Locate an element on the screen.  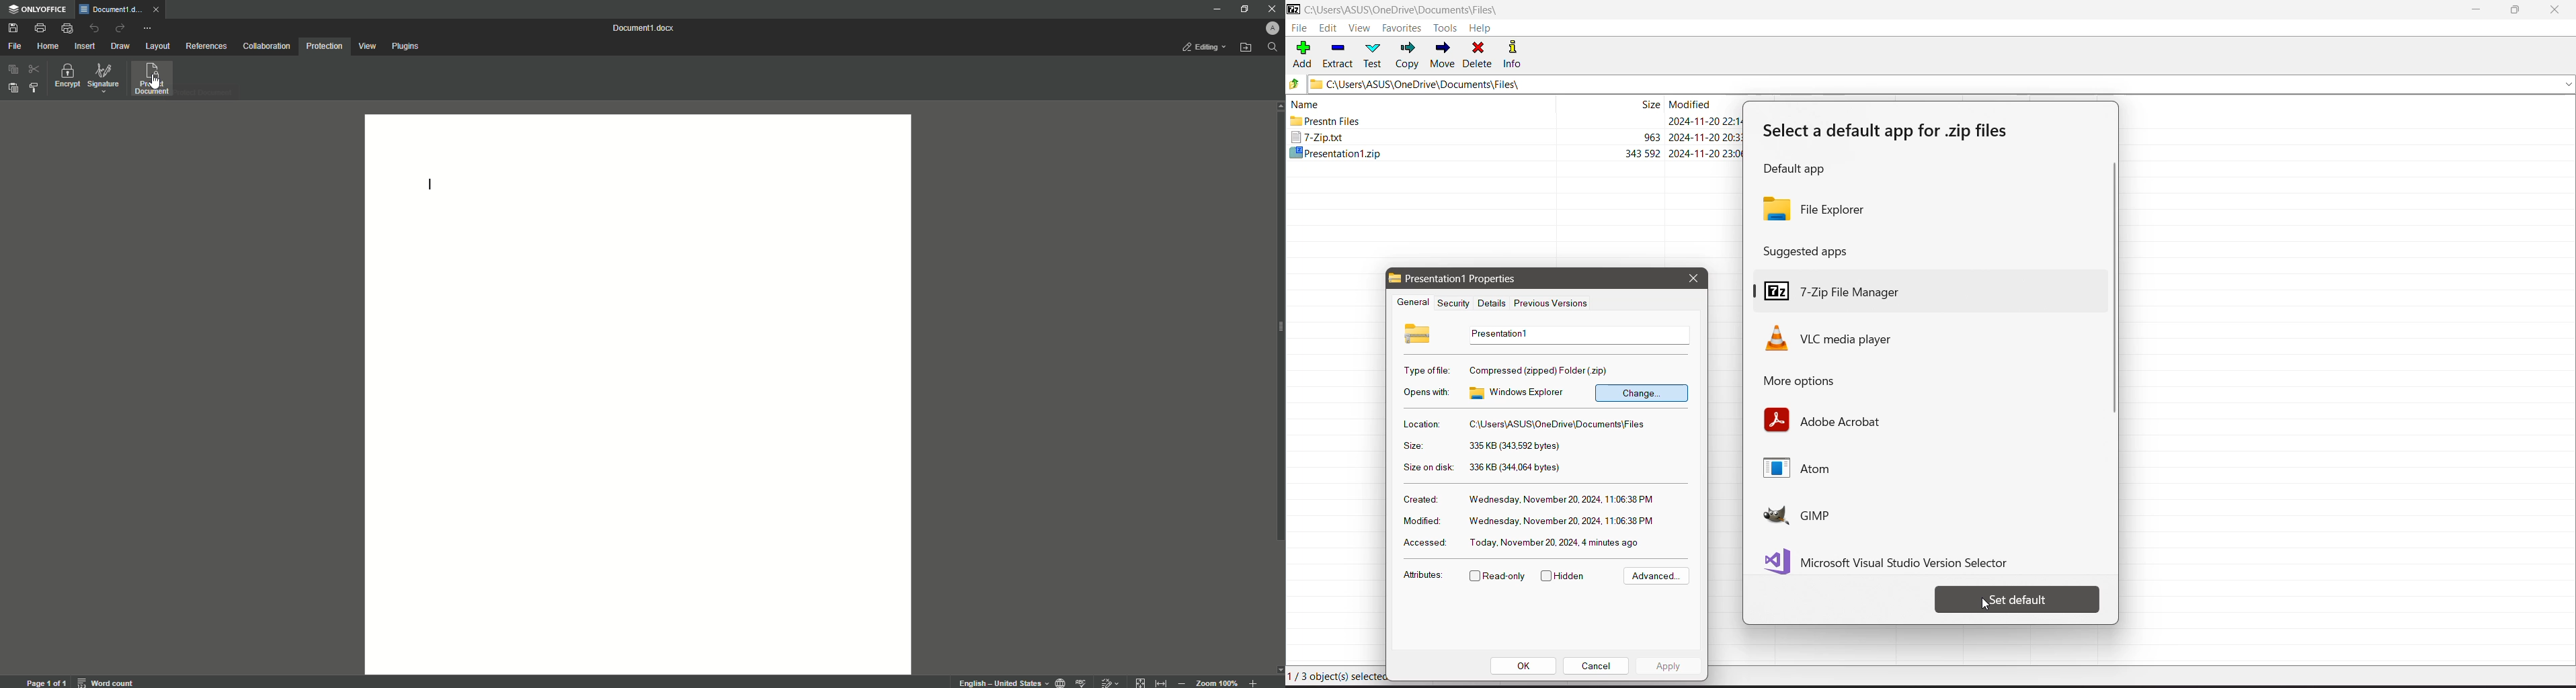
Type of file is located at coordinates (1428, 370).